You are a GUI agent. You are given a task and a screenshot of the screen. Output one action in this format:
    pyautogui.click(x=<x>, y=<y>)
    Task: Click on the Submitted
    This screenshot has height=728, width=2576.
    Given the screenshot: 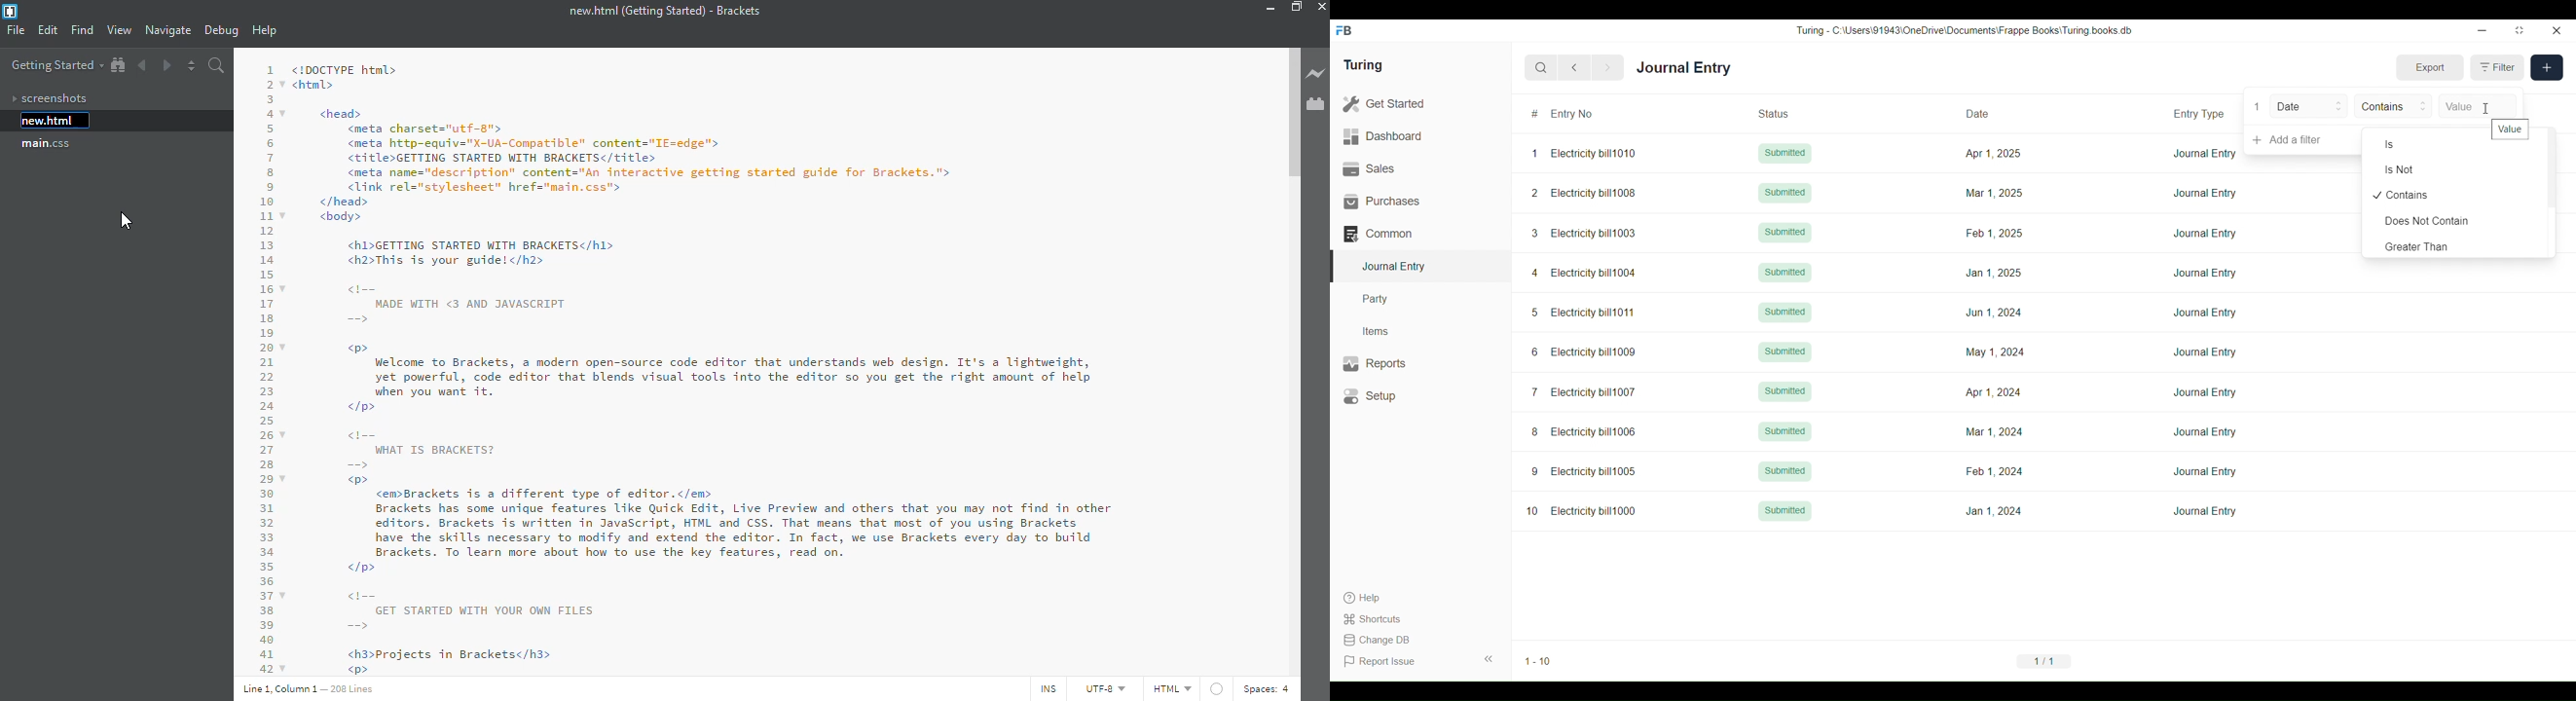 What is the action you would take?
    pyautogui.click(x=1785, y=391)
    